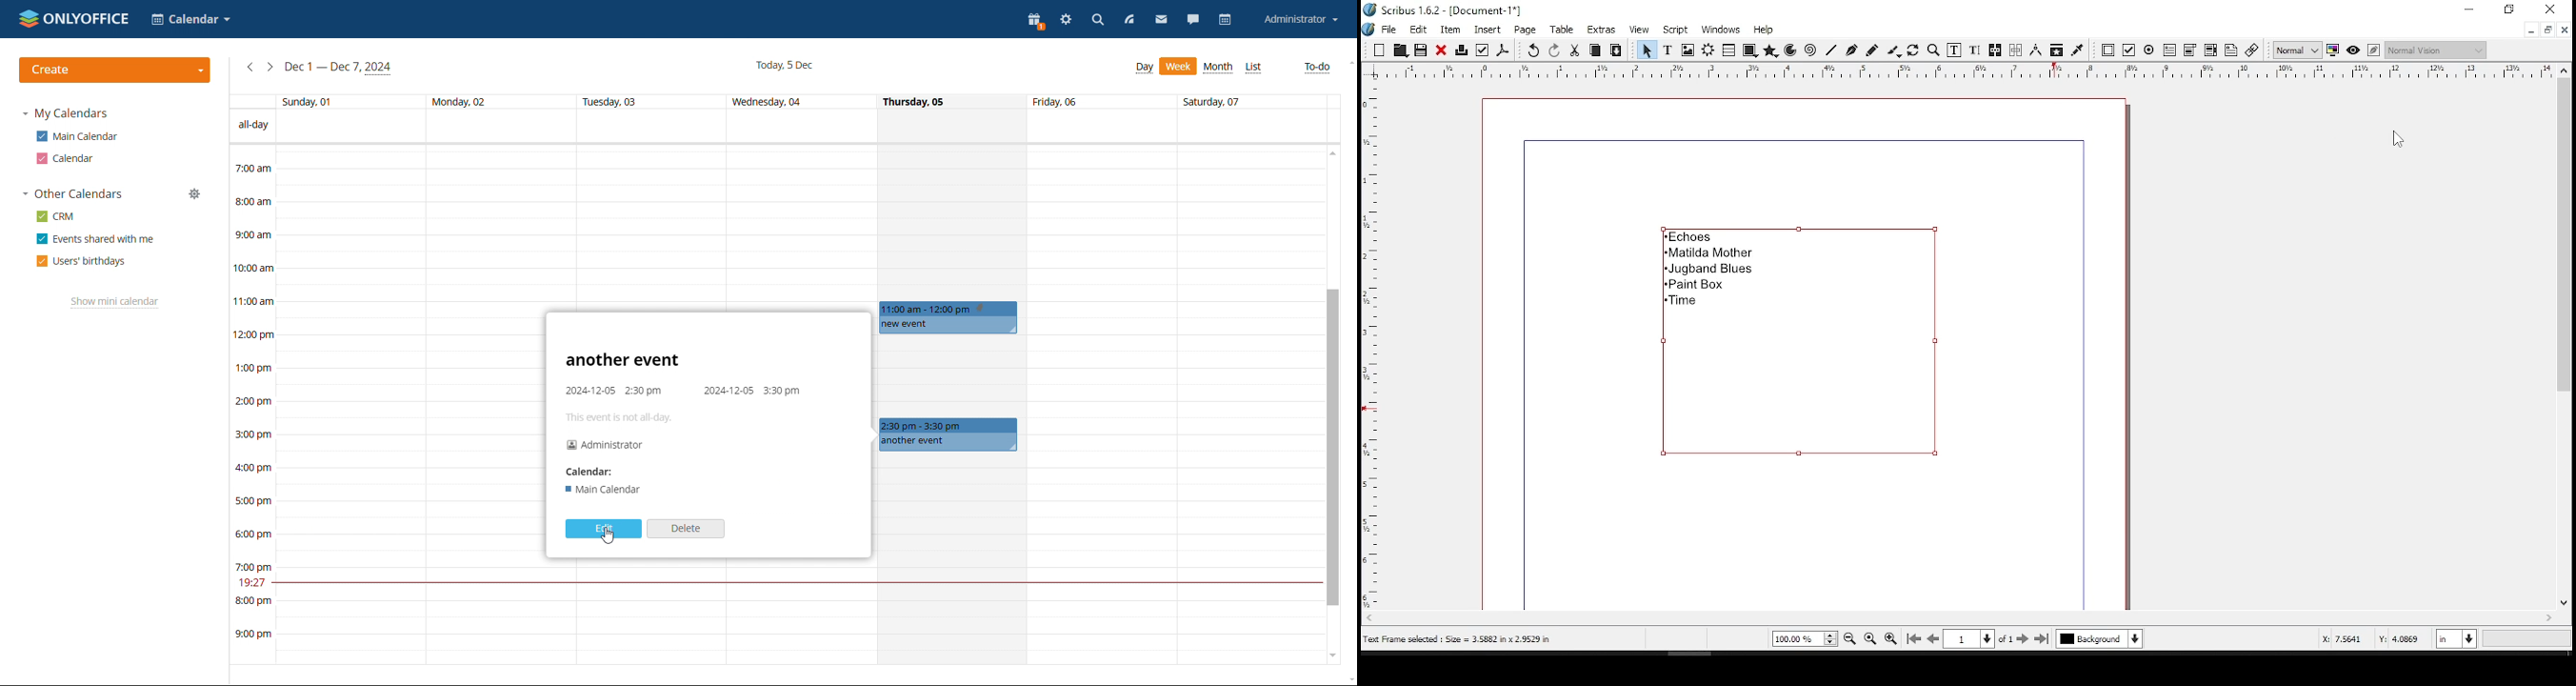 This screenshot has height=700, width=2576. What do you see at coordinates (1534, 50) in the screenshot?
I see `undo` at bounding box center [1534, 50].